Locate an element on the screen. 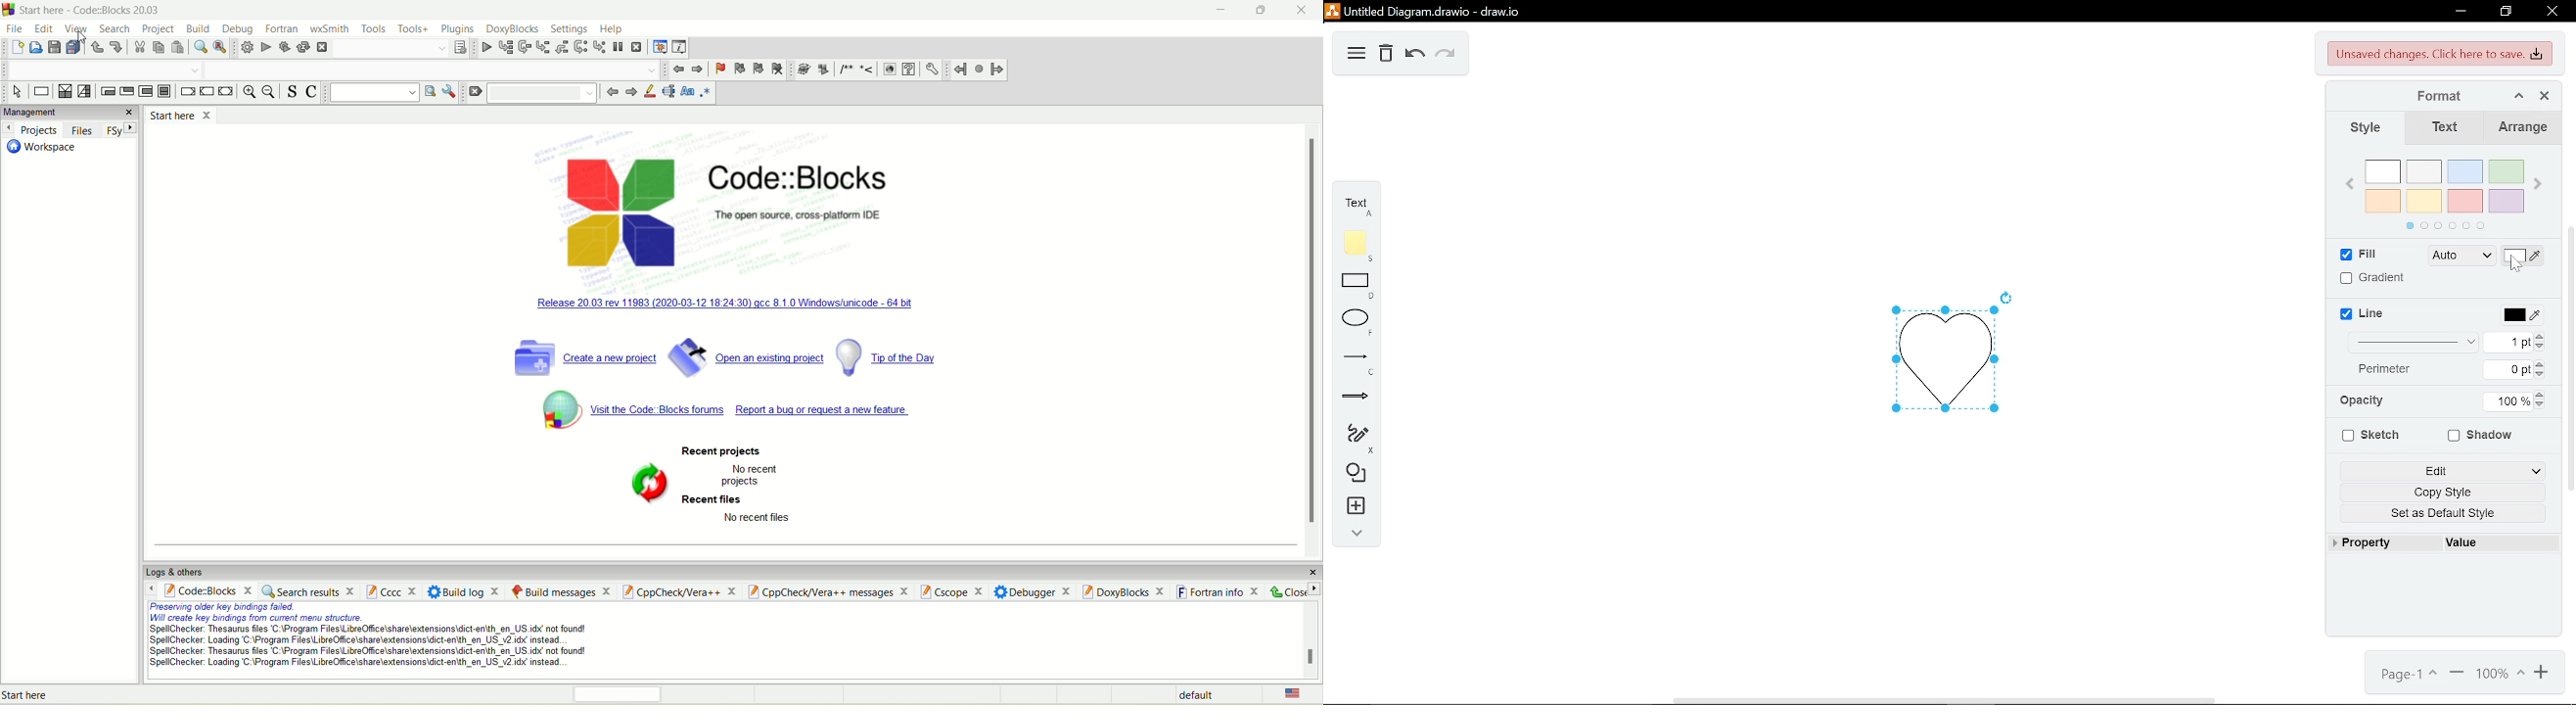 This screenshot has width=2576, height=728. selection is located at coordinates (85, 91).